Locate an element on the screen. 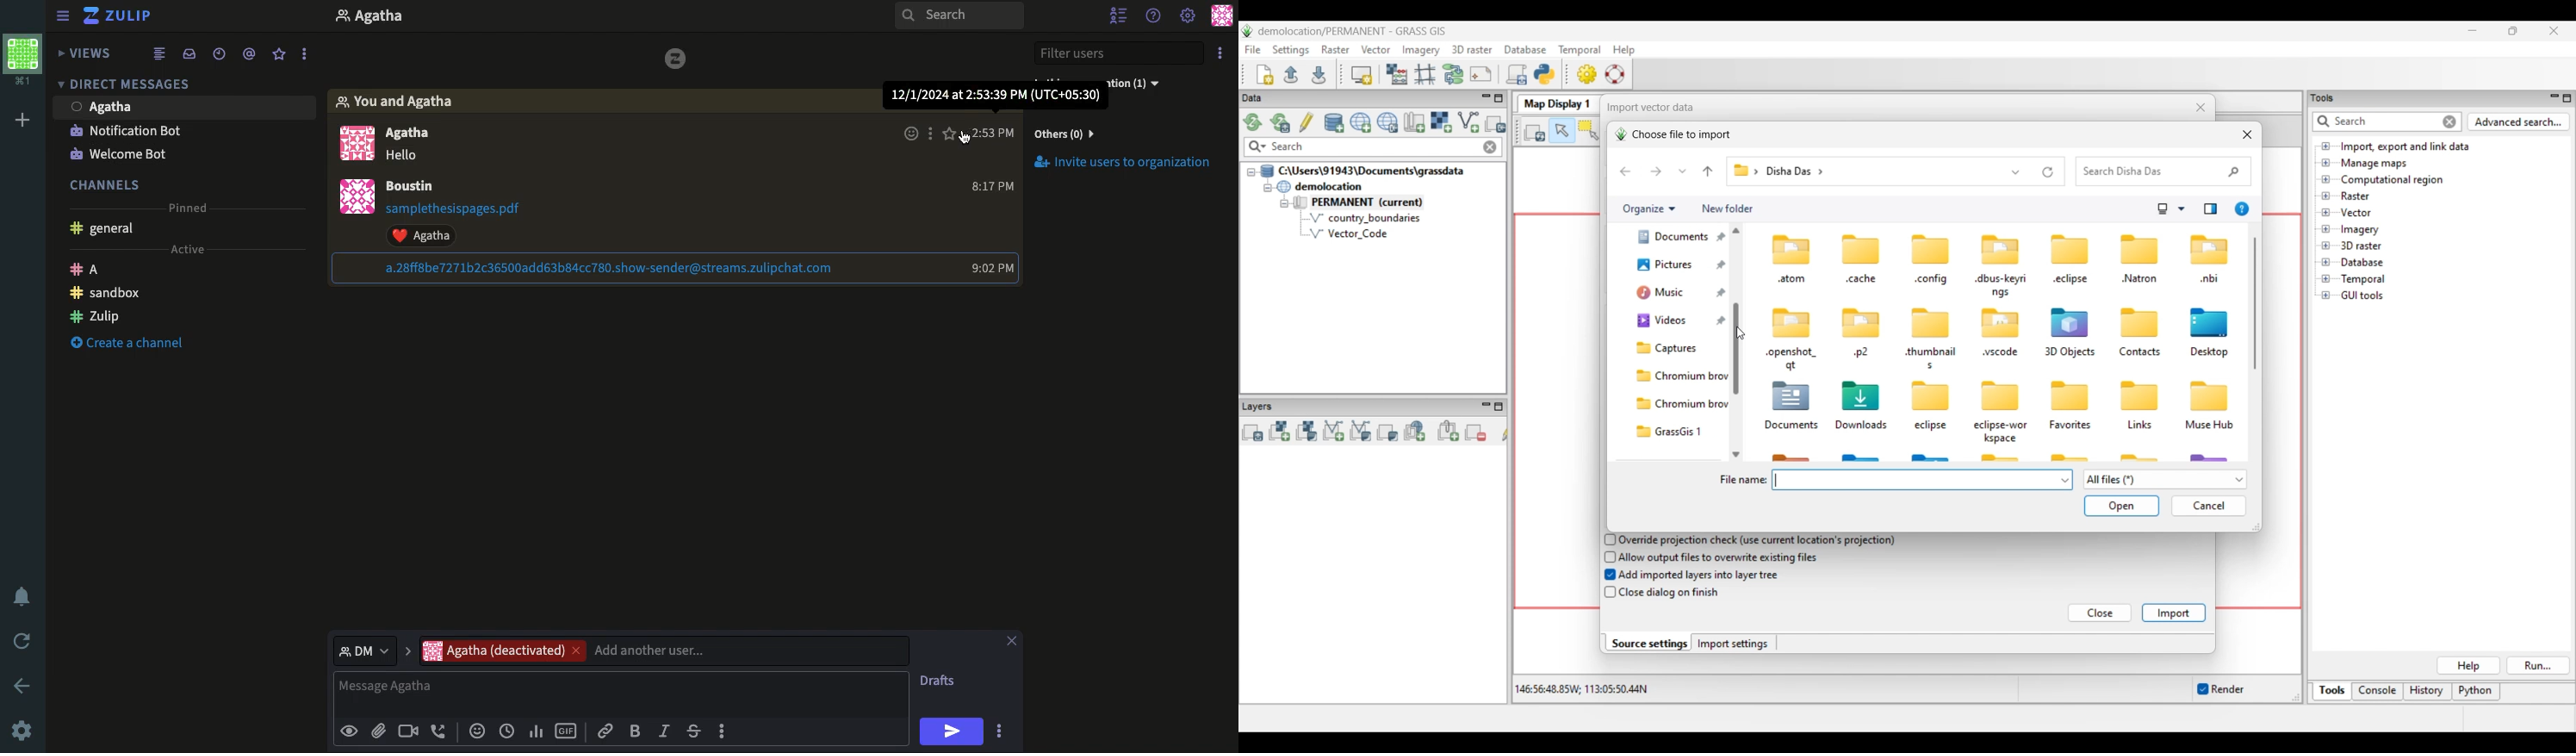 The image size is (2576, 756). User is located at coordinates (406, 134).